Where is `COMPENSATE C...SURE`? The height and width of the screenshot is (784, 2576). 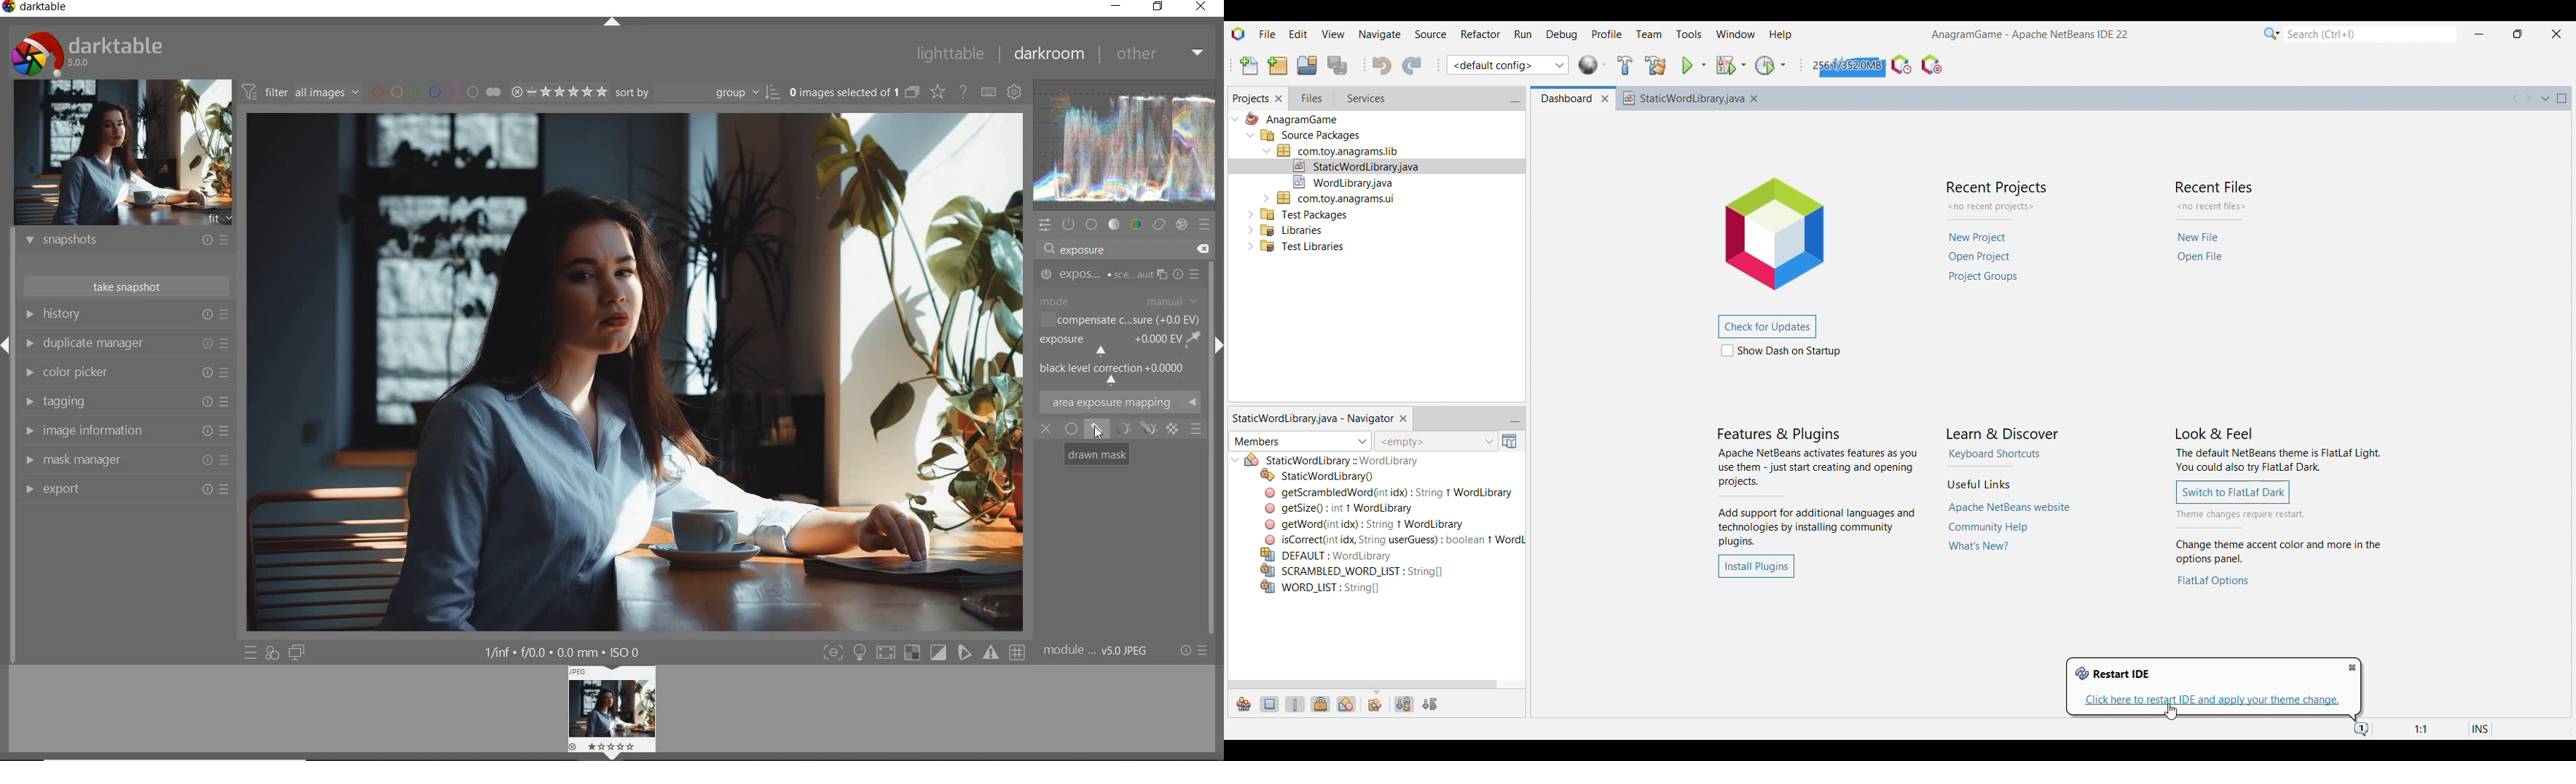
COMPENSATE C...SURE is located at coordinates (1120, 320).